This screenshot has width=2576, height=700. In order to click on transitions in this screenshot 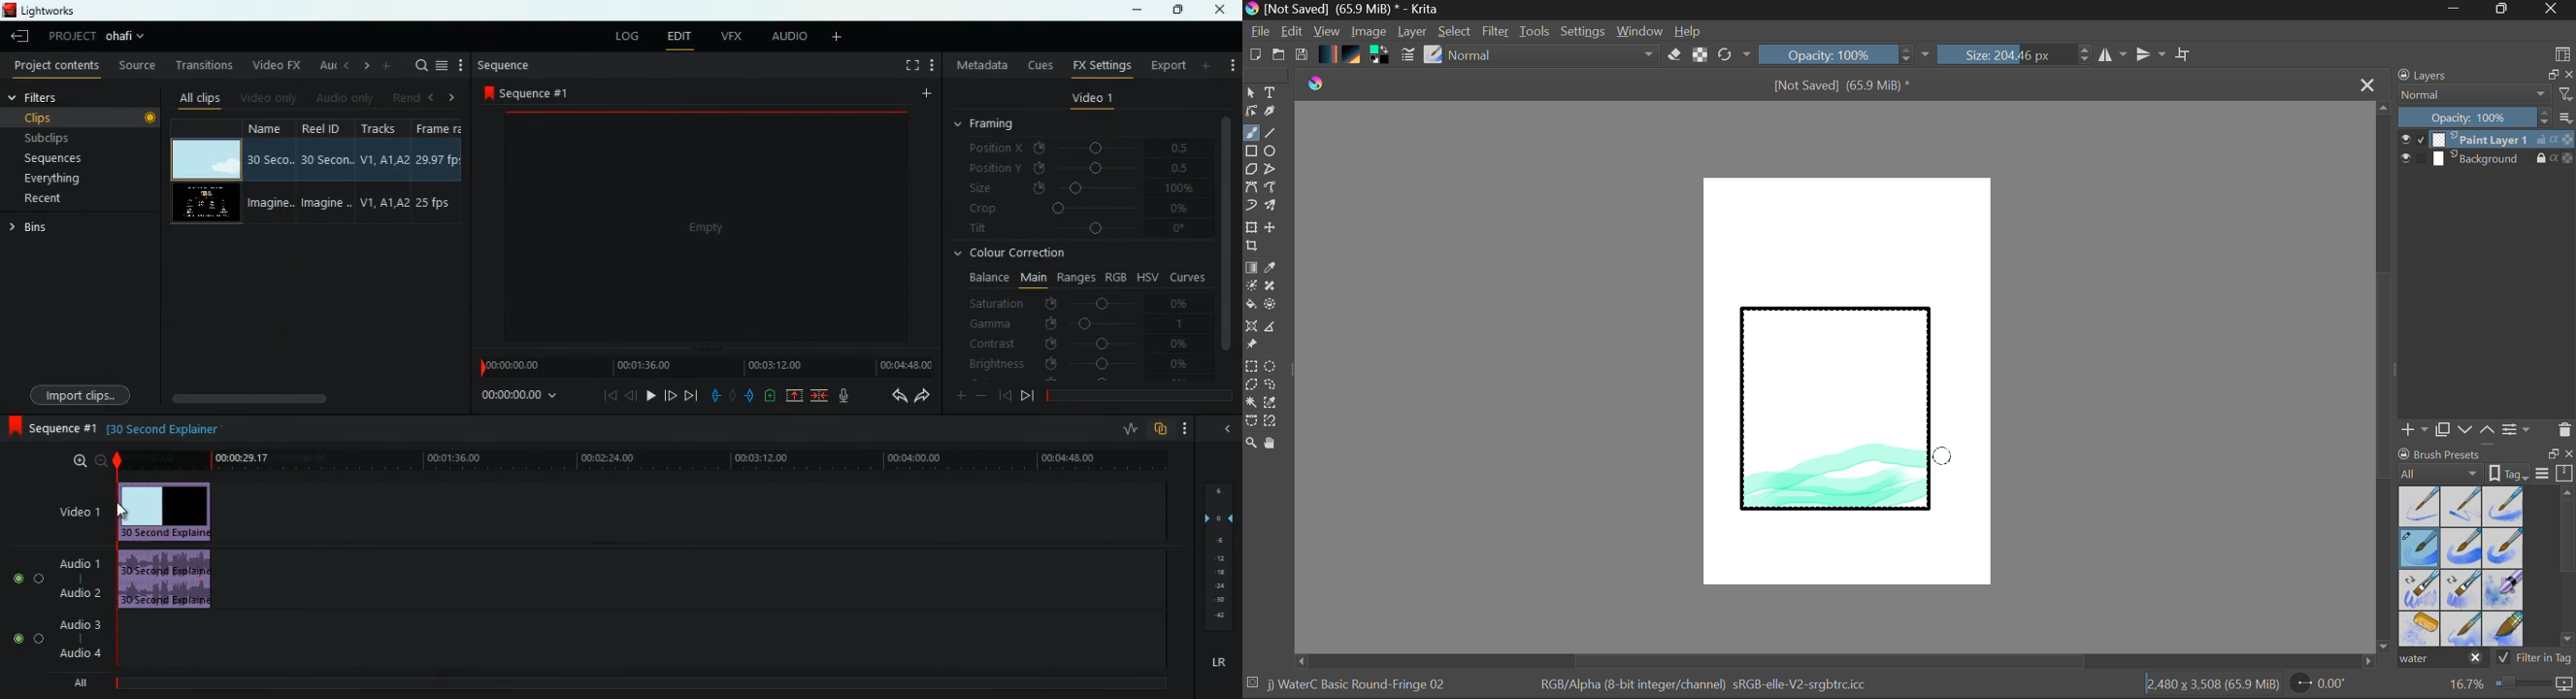, I will do `click(201, 64)`.